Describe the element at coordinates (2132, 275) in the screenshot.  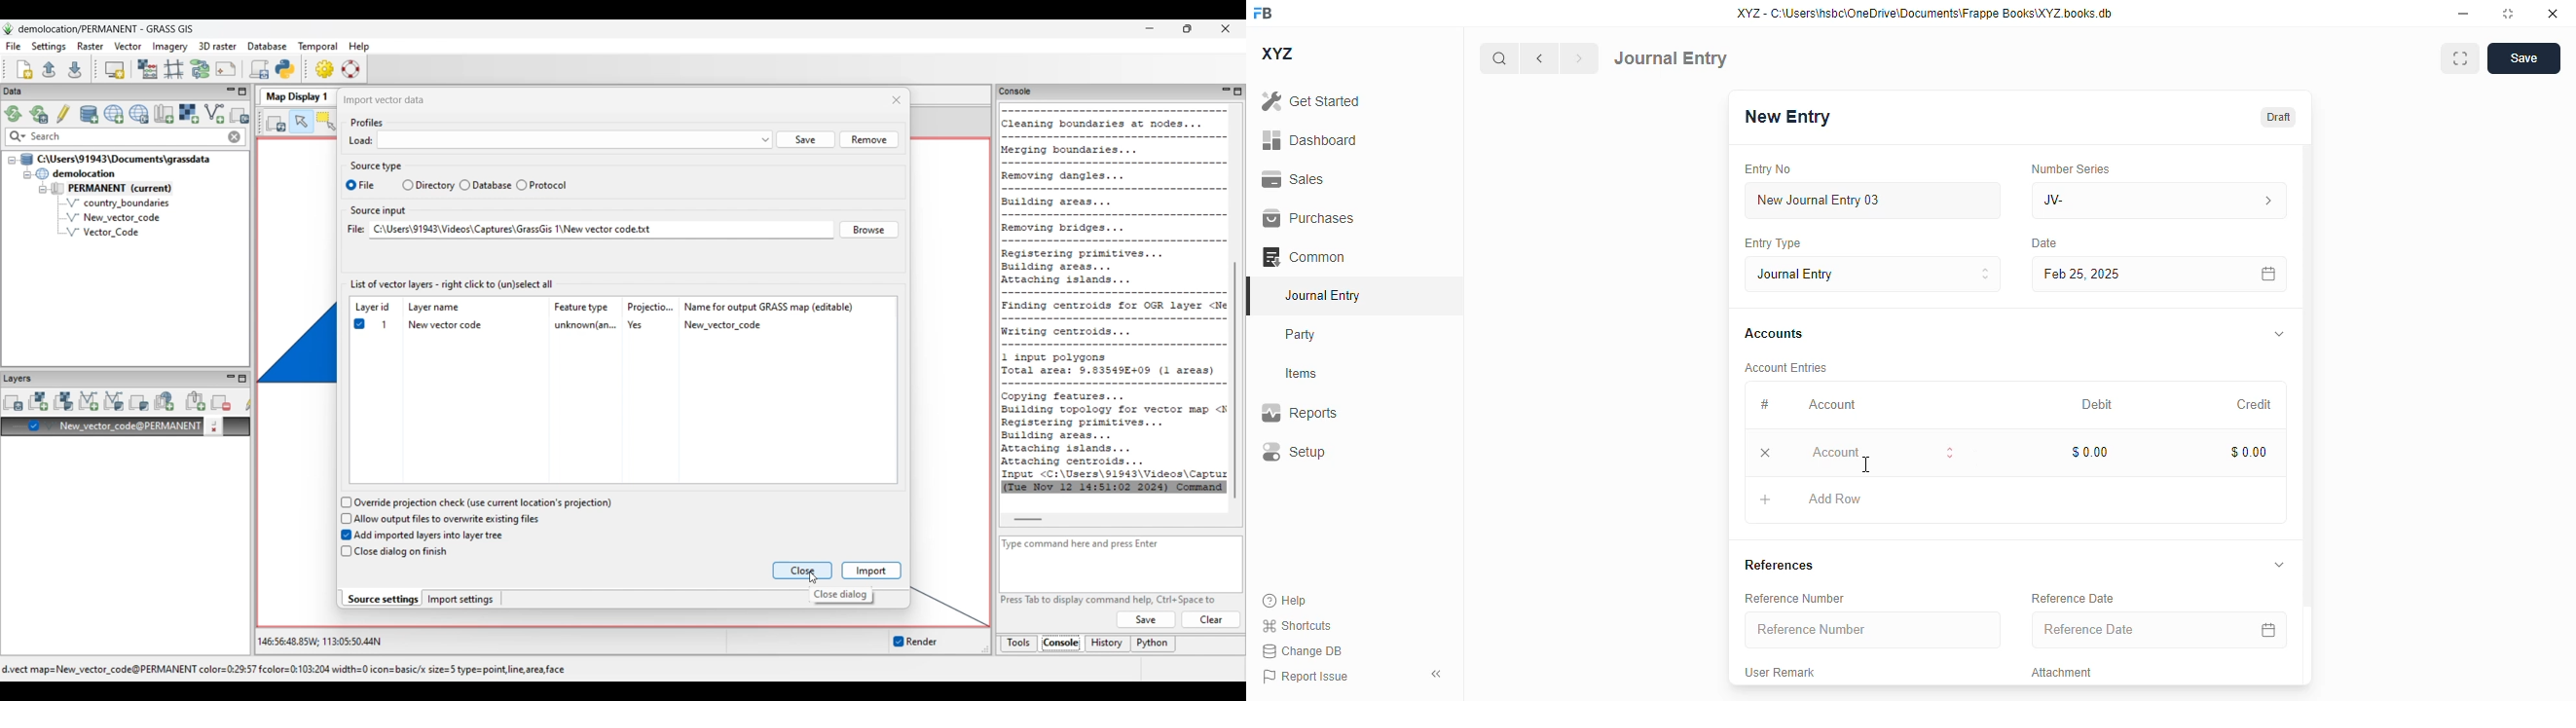
I see `feb 25, 2025` at that location.